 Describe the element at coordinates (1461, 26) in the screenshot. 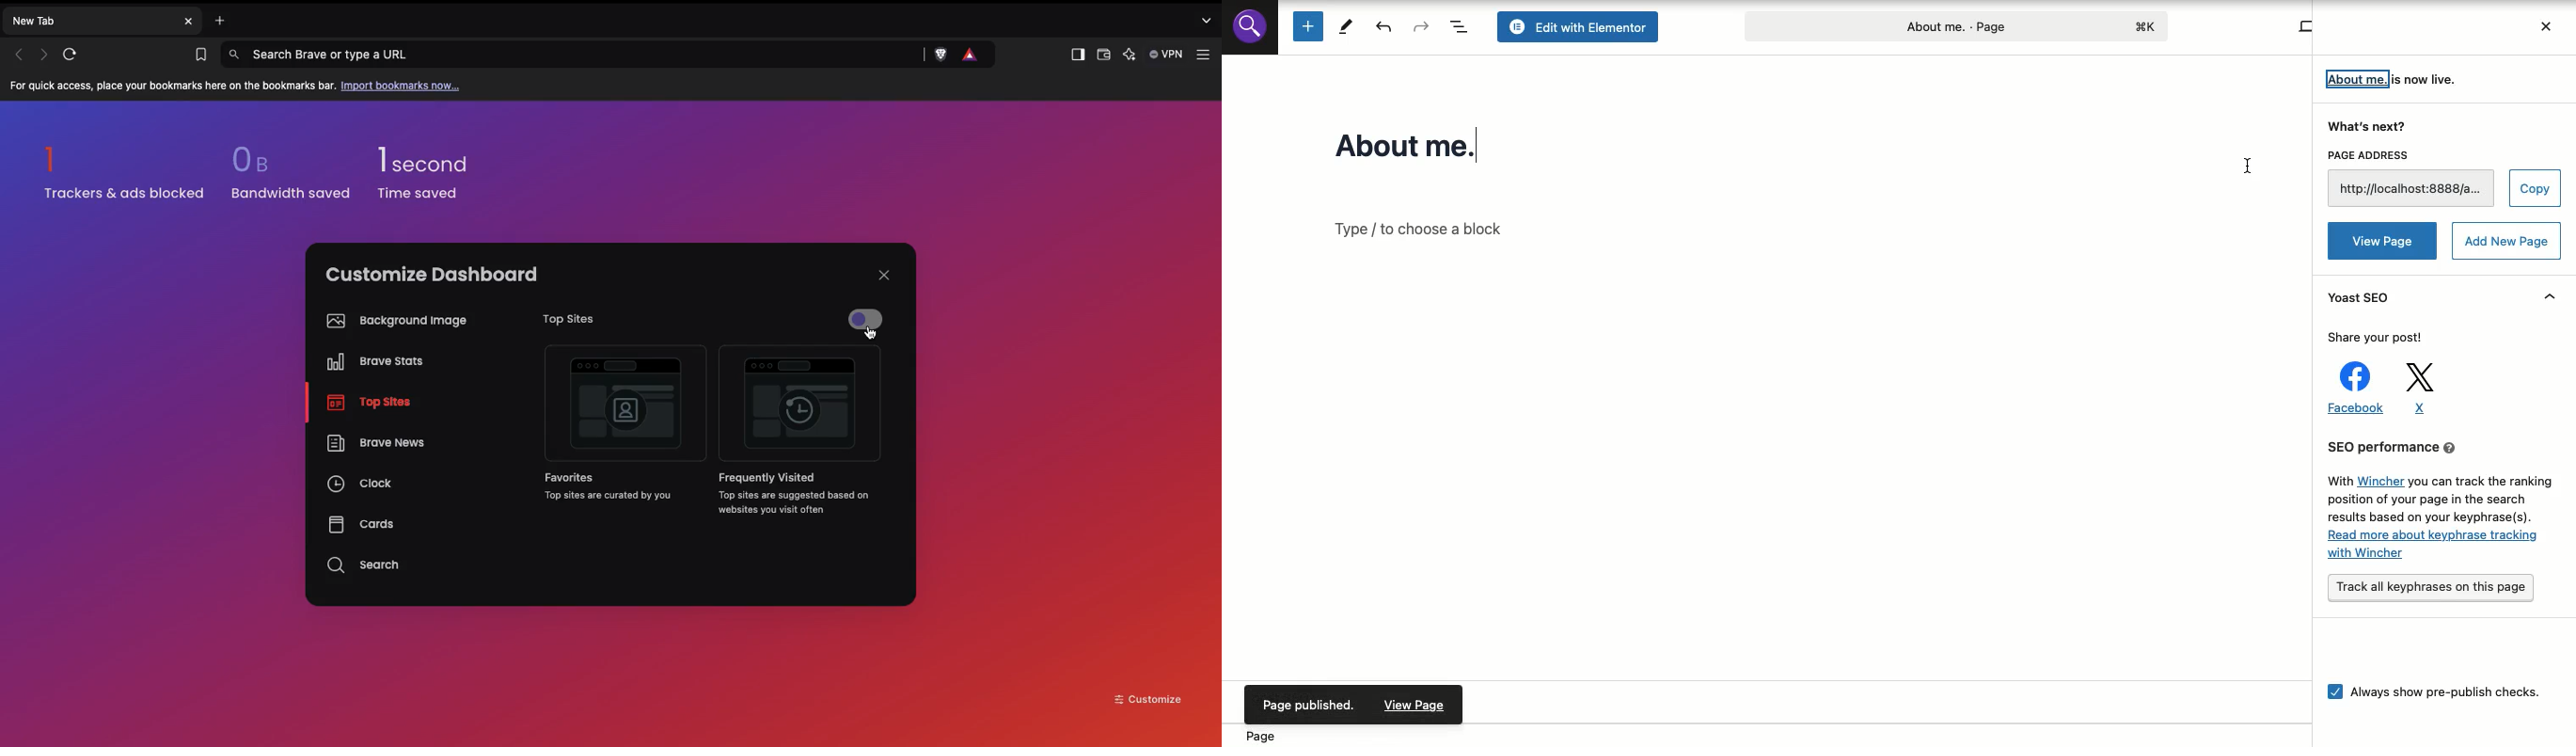

I see `Document overview` at that location.